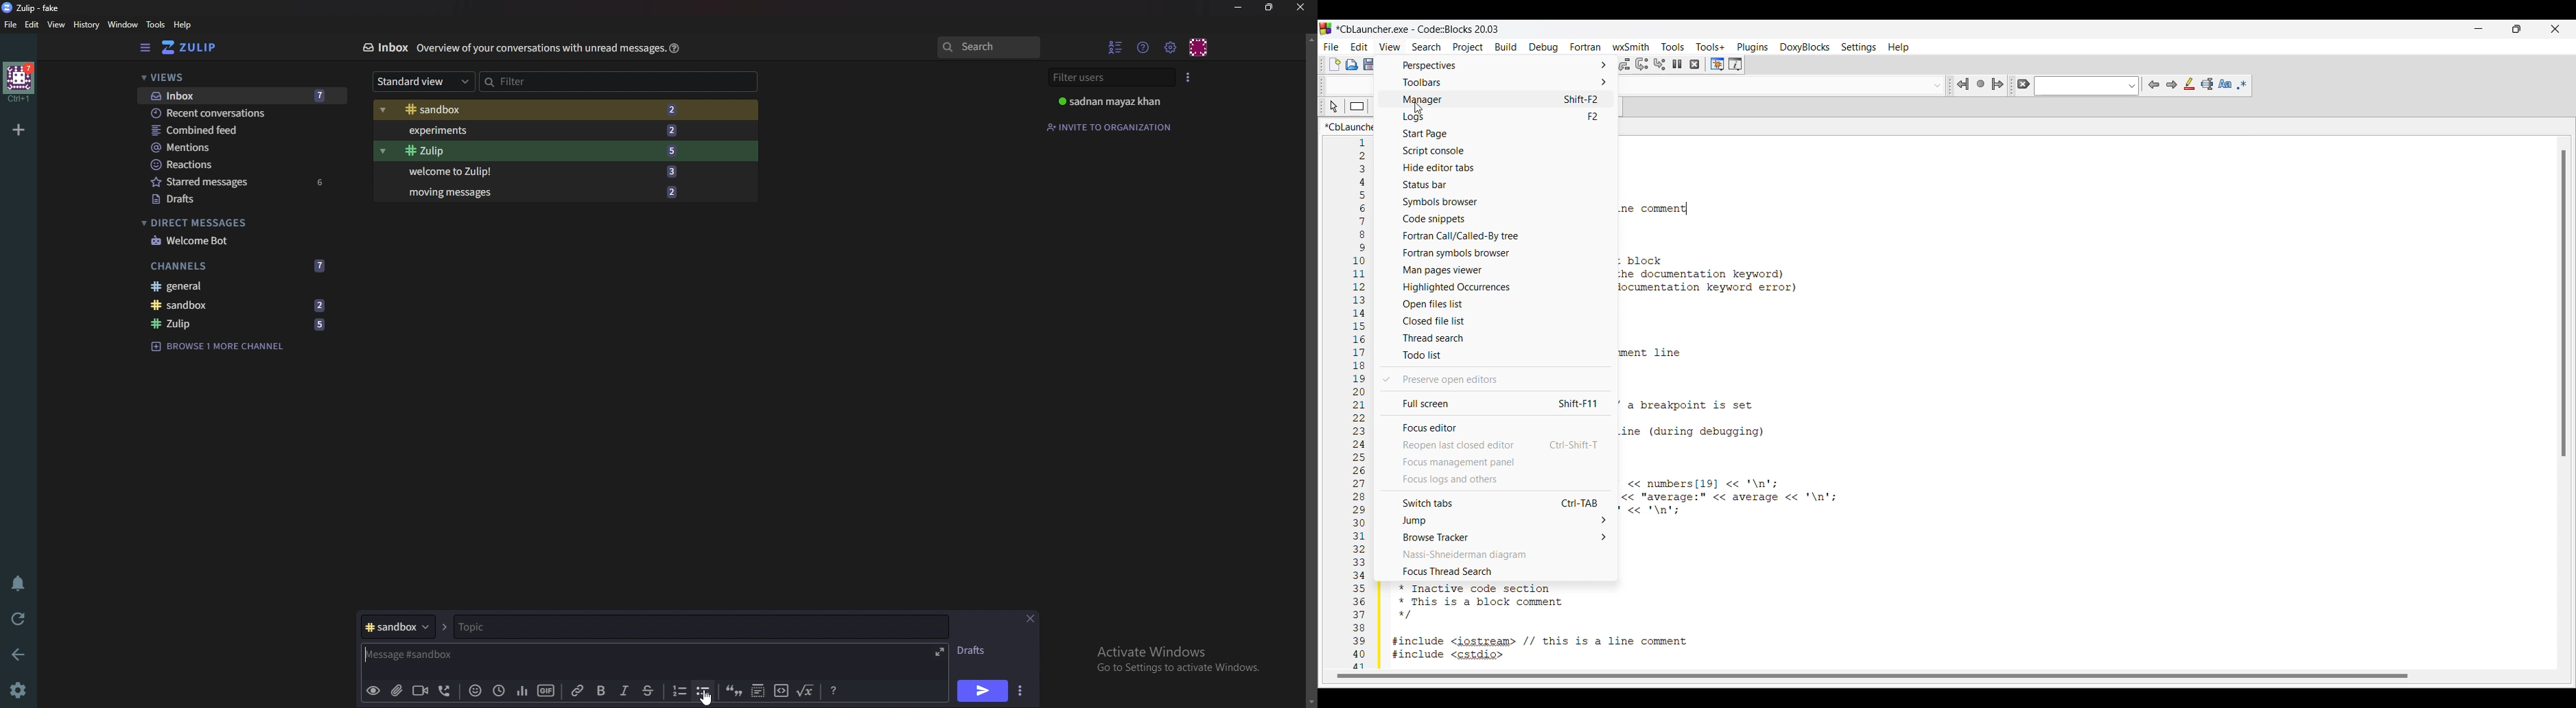  I want to click on Sandbox, so click(535, 110).